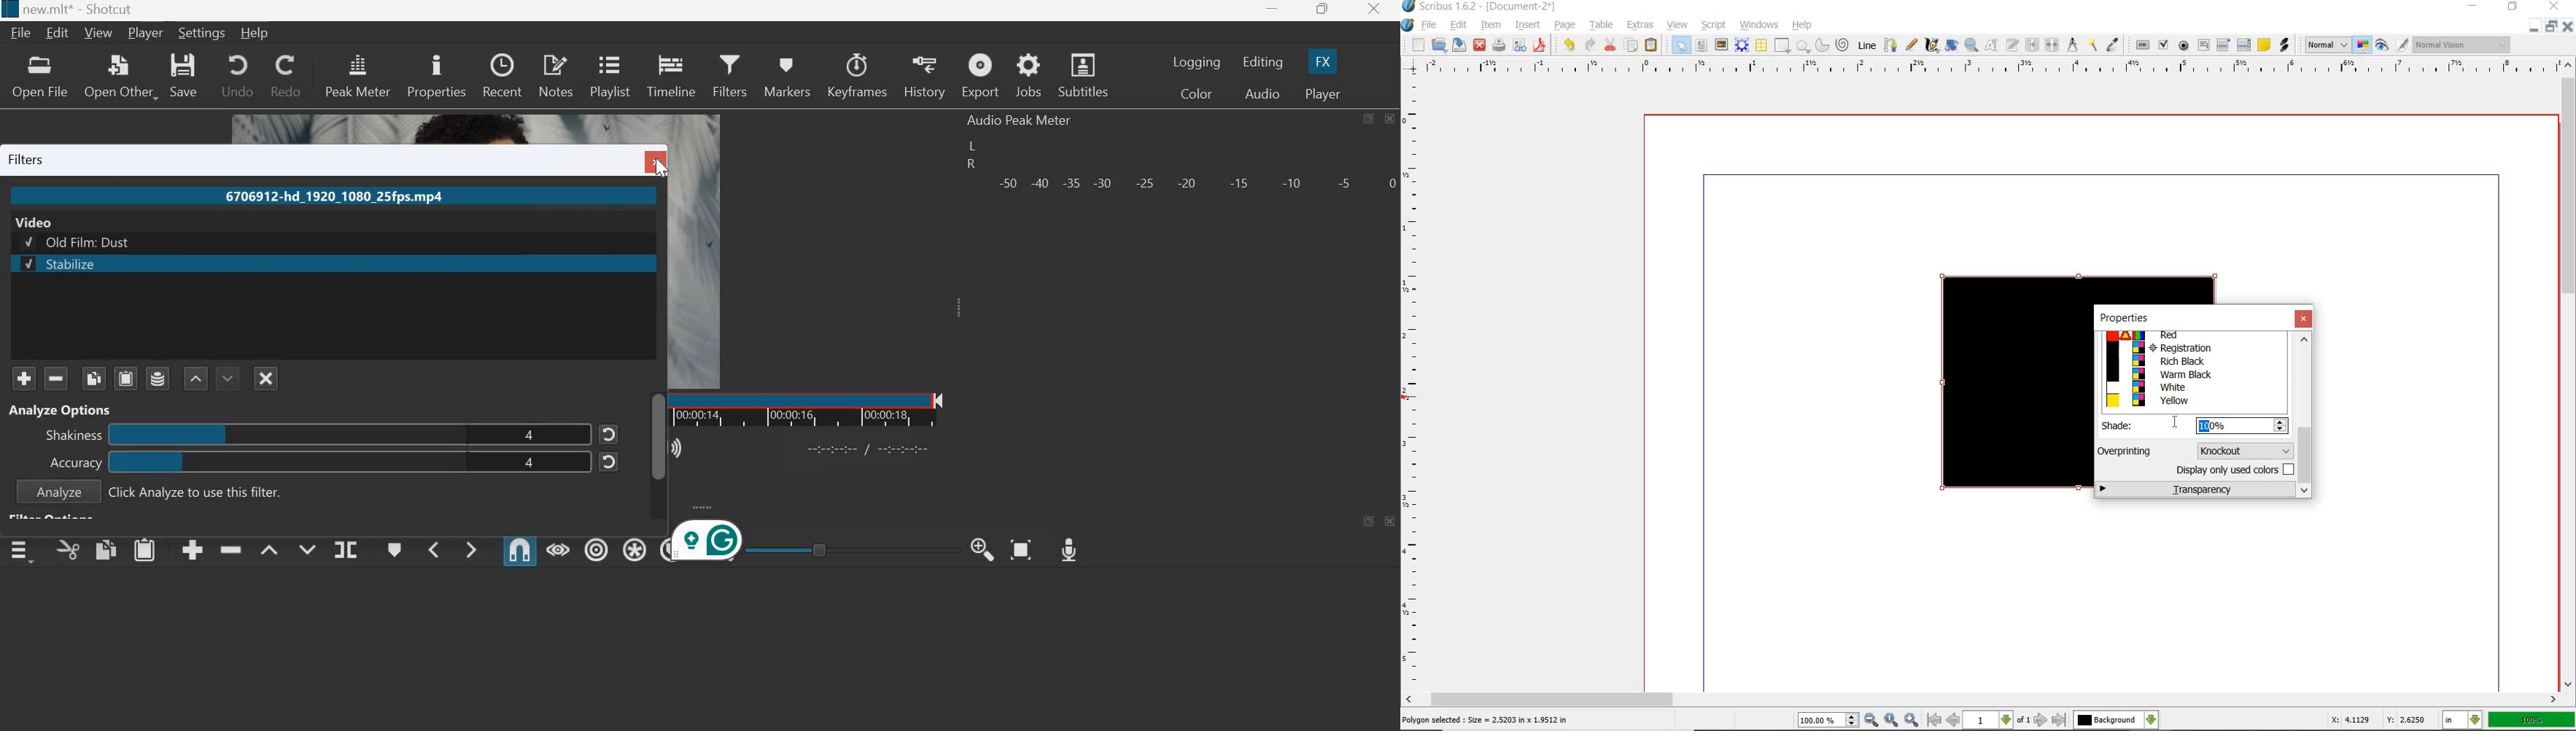 This screenshot has width=2576, height=756. What do you see at coordinates (1458, 46) in the screenshot?
I see `save` at bounding box center [1458, 46].